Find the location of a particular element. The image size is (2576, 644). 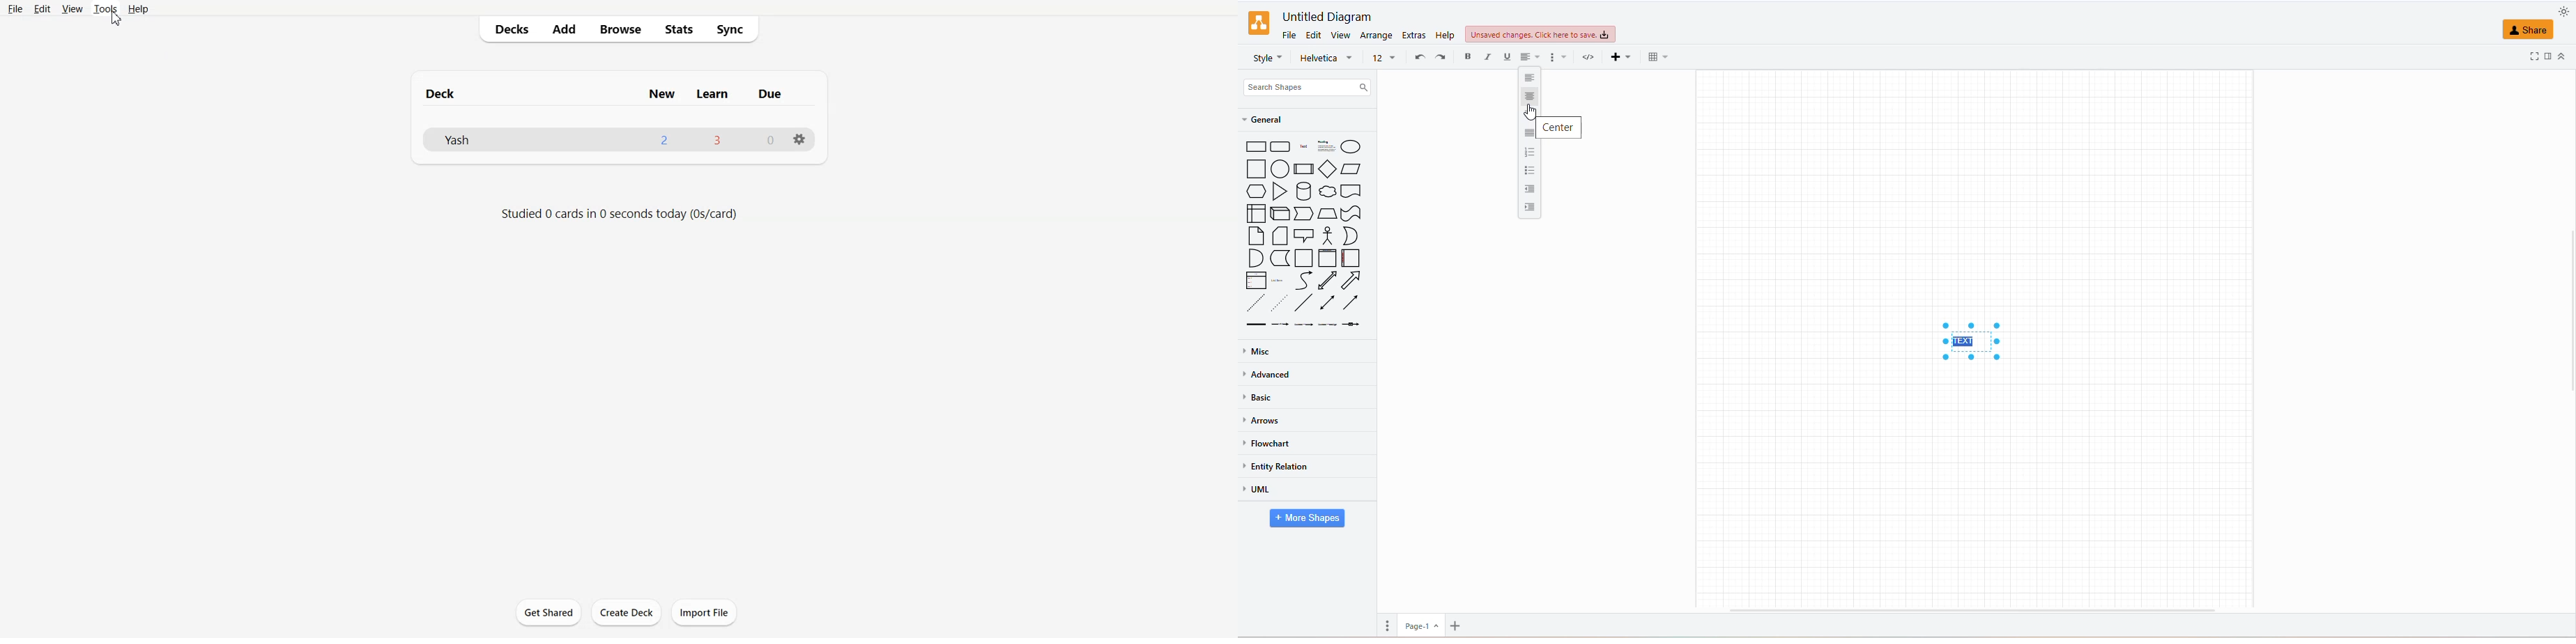

bulleted list is located at coordinates (1531, 169).